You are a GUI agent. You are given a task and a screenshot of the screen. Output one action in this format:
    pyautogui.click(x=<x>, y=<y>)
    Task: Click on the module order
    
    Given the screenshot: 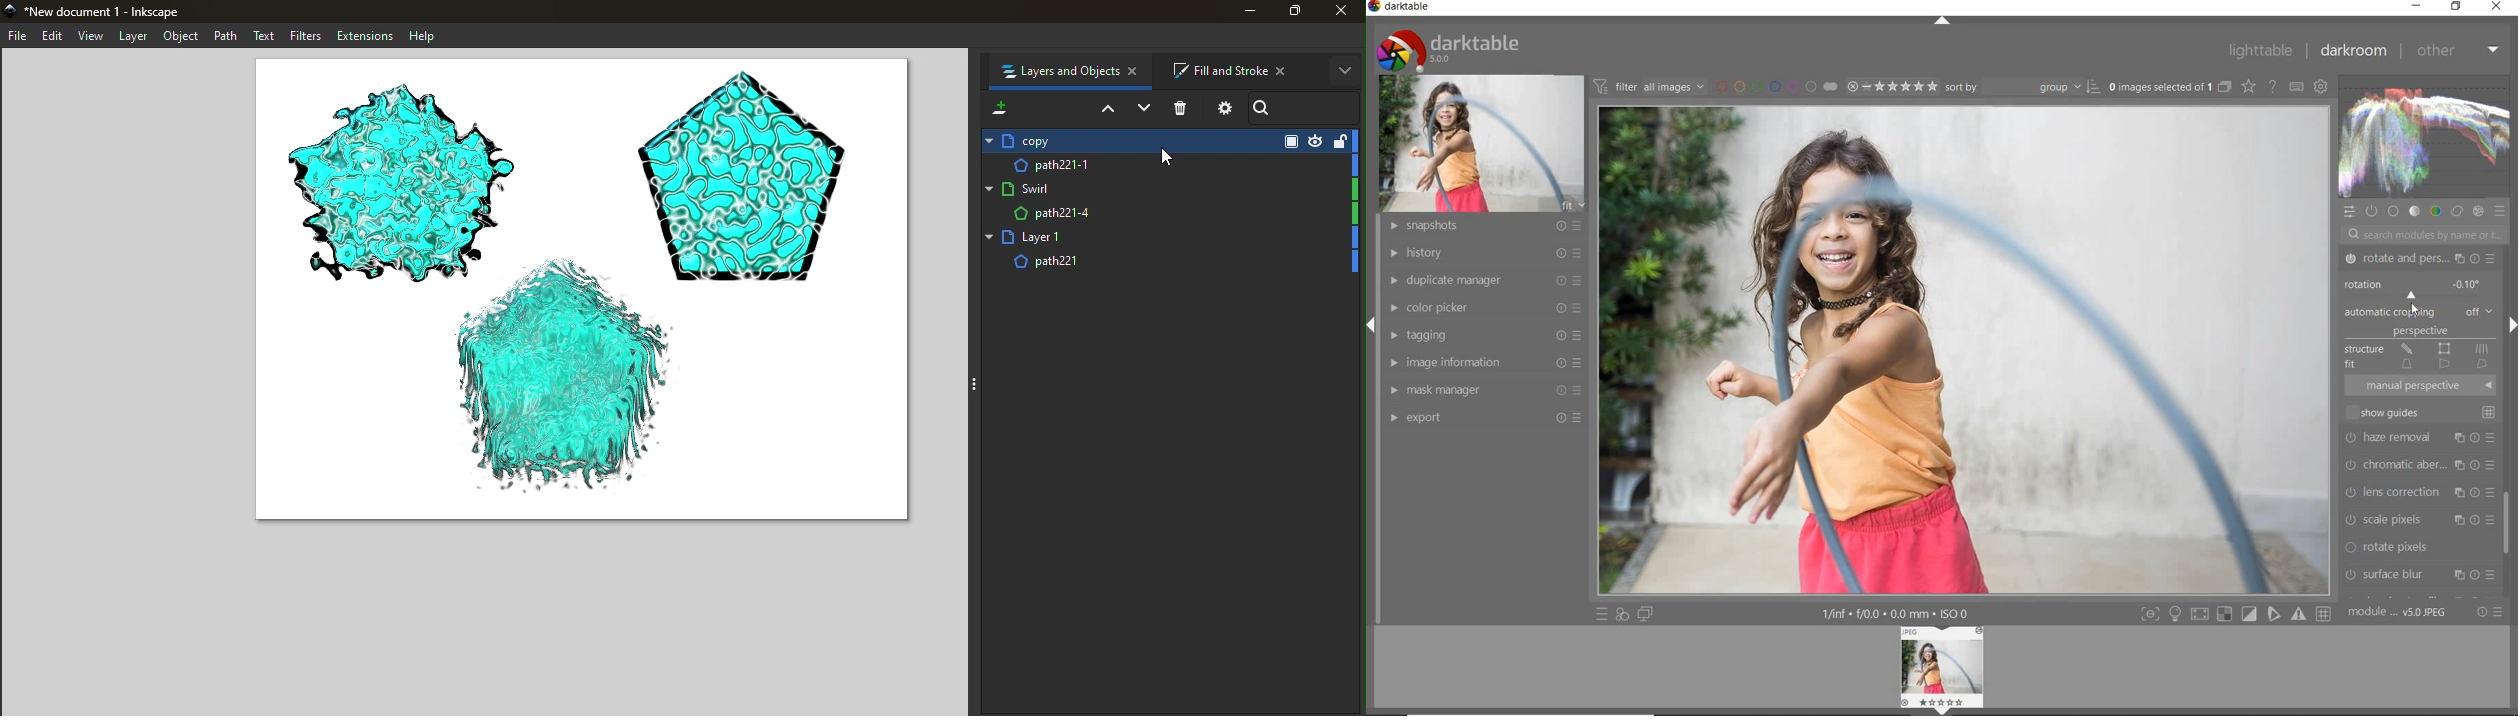 What is the action you would take?
    pyautogui.click(x=2398, y=613)
    